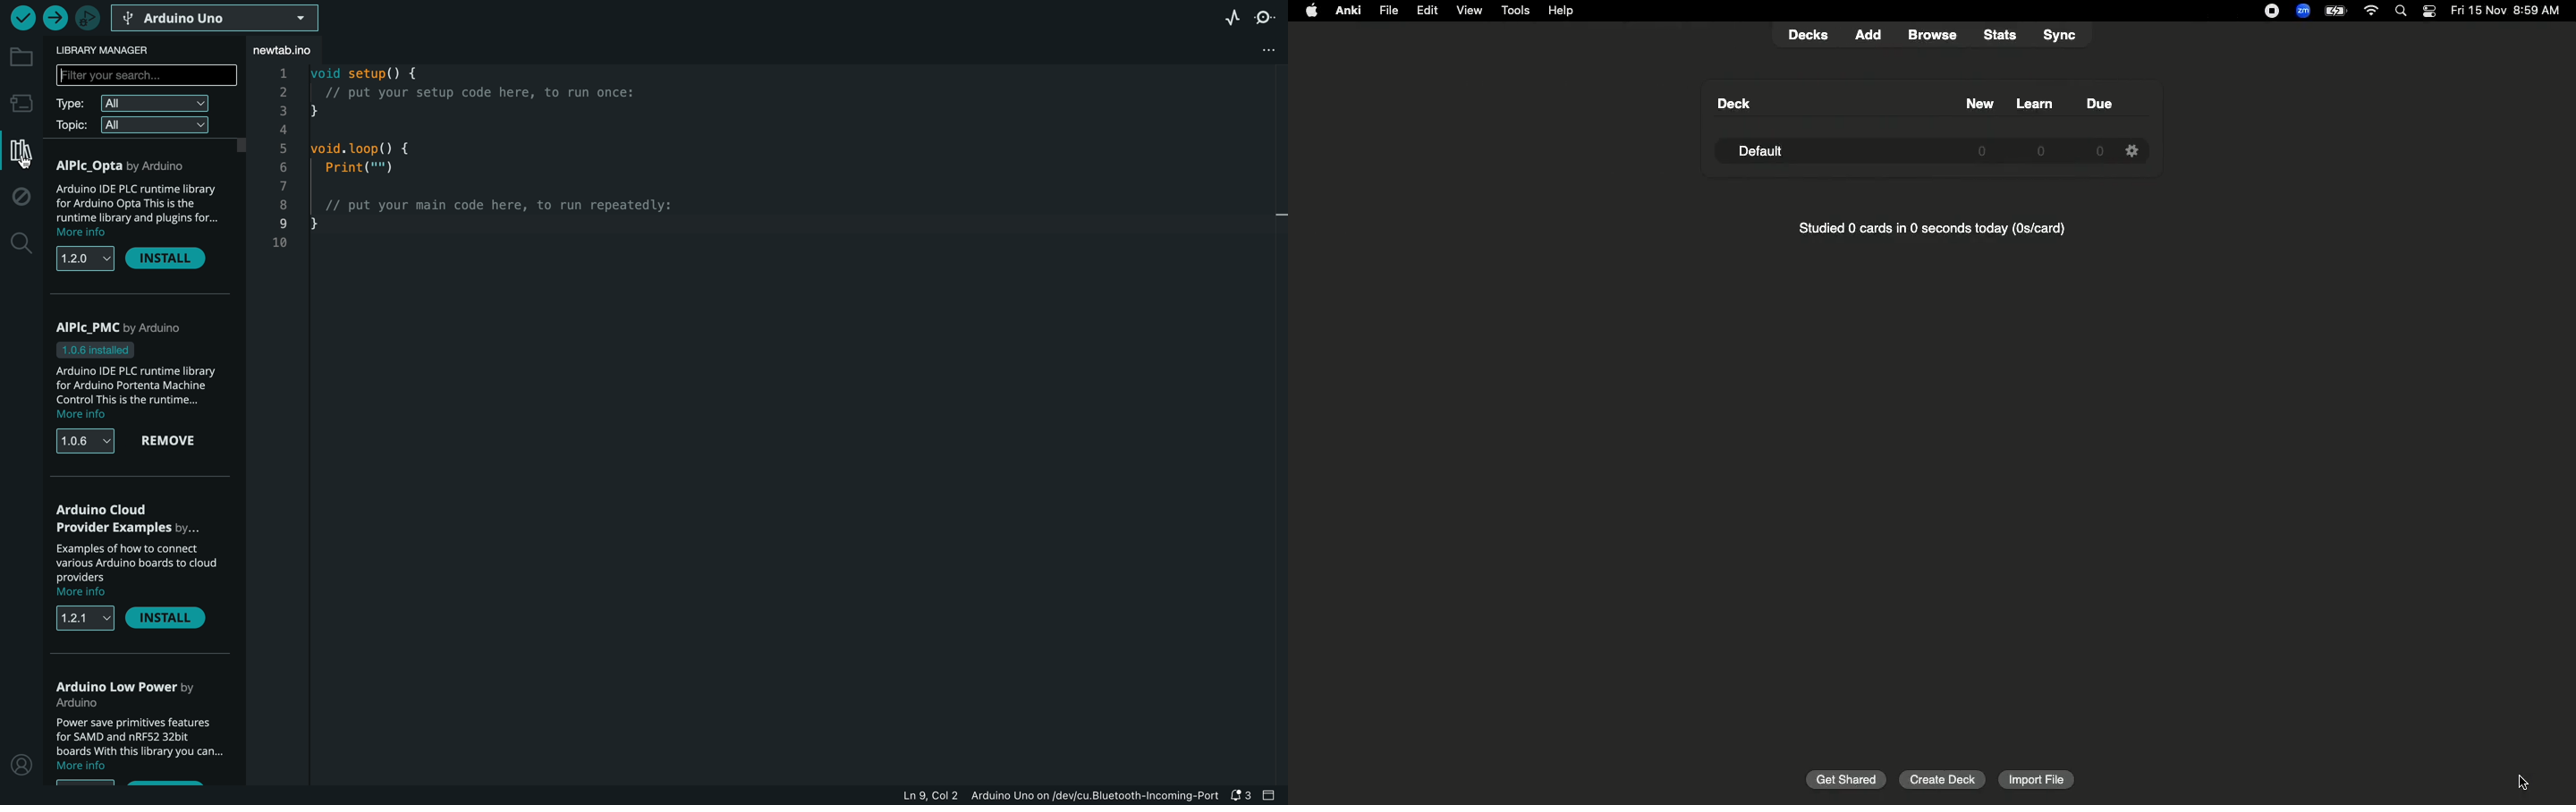 The height and width of the screenshot is (812, 2576). Describe the element at coordinates (1869, 35) in the screenshot. I see `add` at that location.